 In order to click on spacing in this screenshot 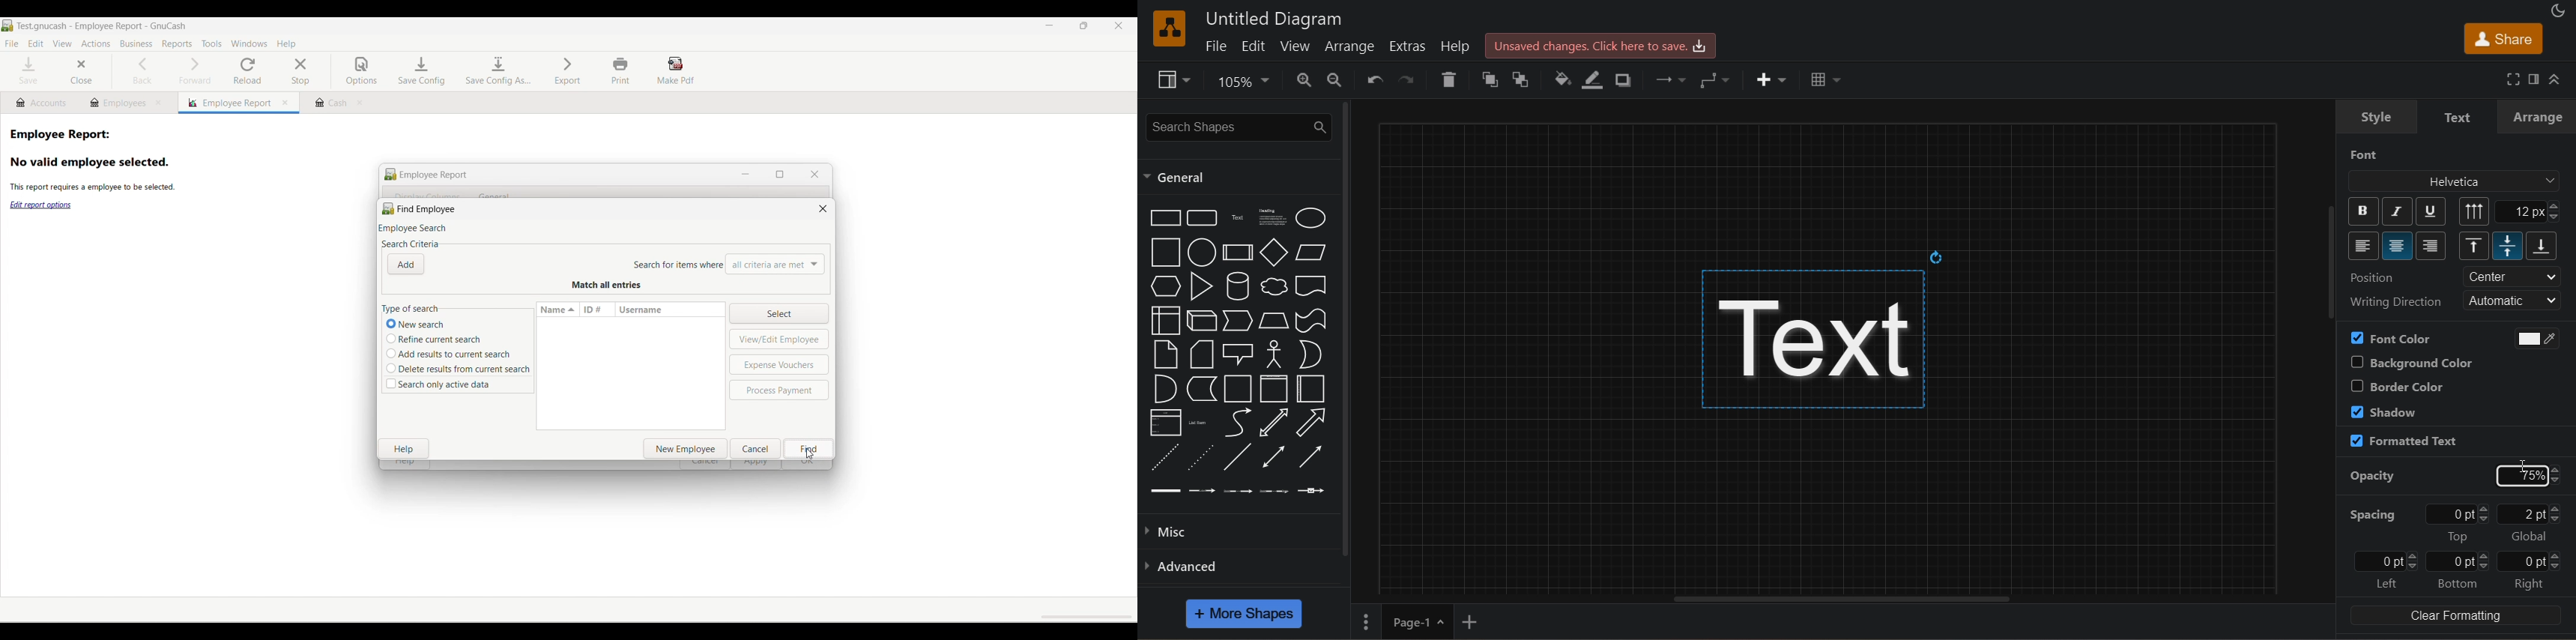, I will do `click(2371, 515)`.